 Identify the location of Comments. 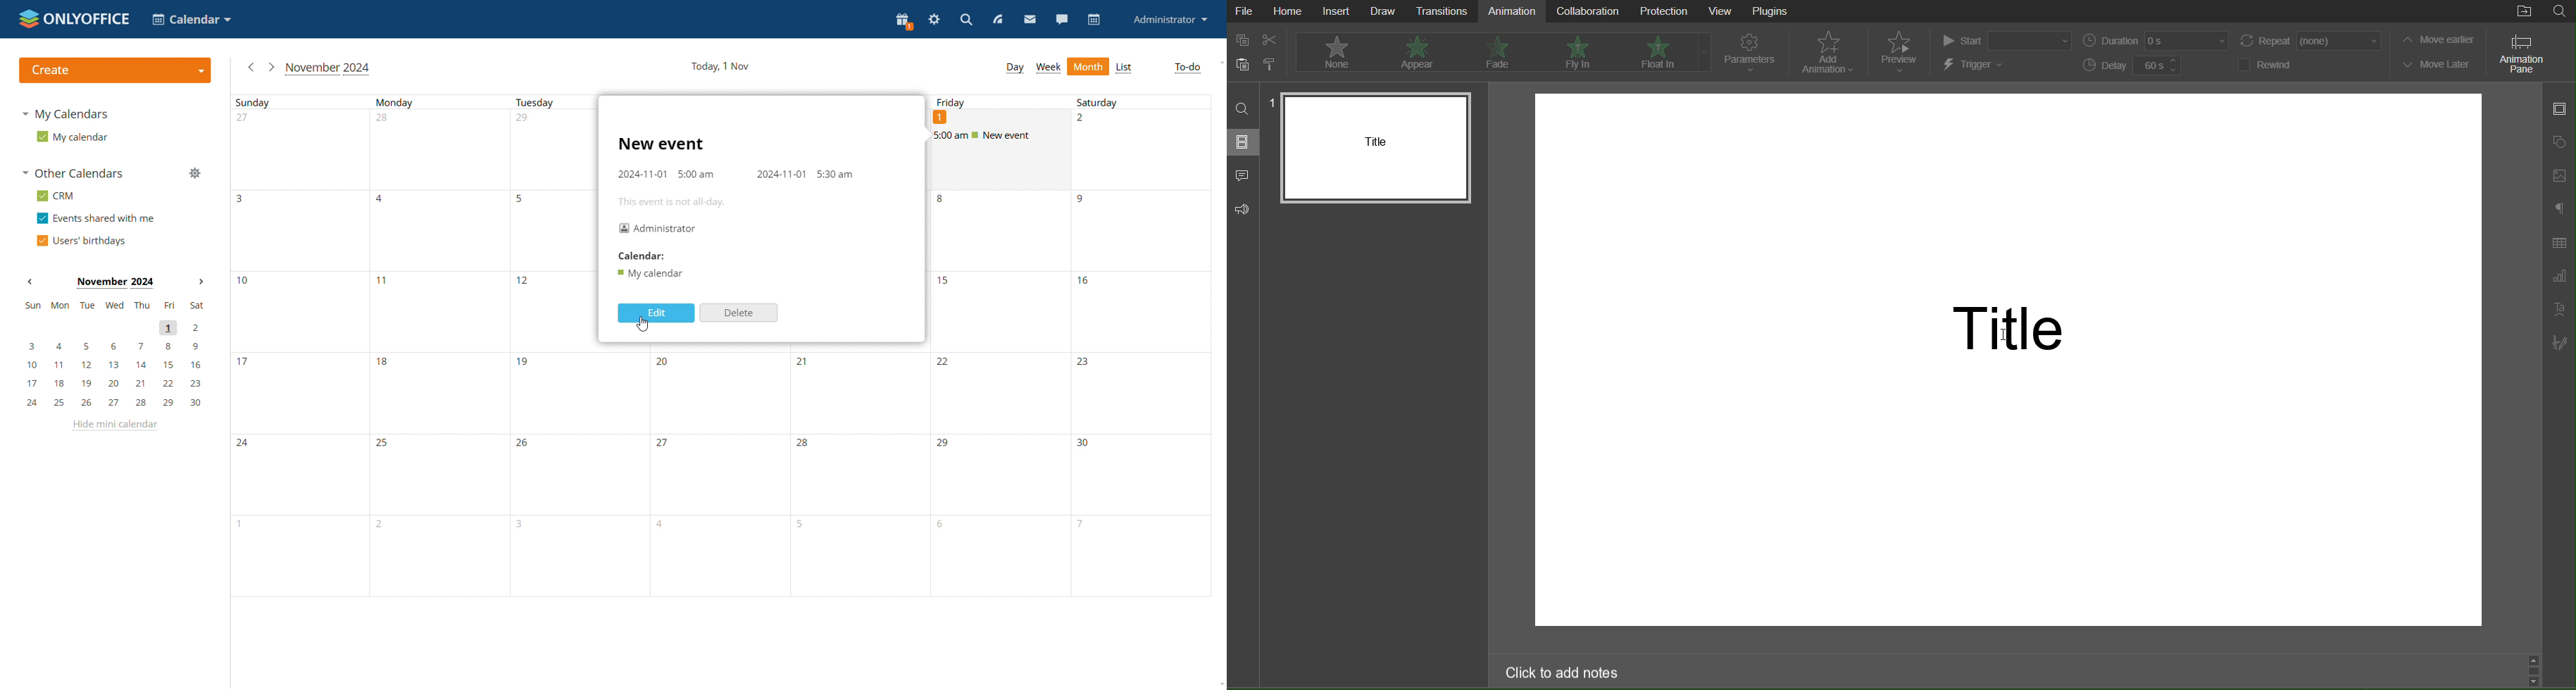
(1244, 177).